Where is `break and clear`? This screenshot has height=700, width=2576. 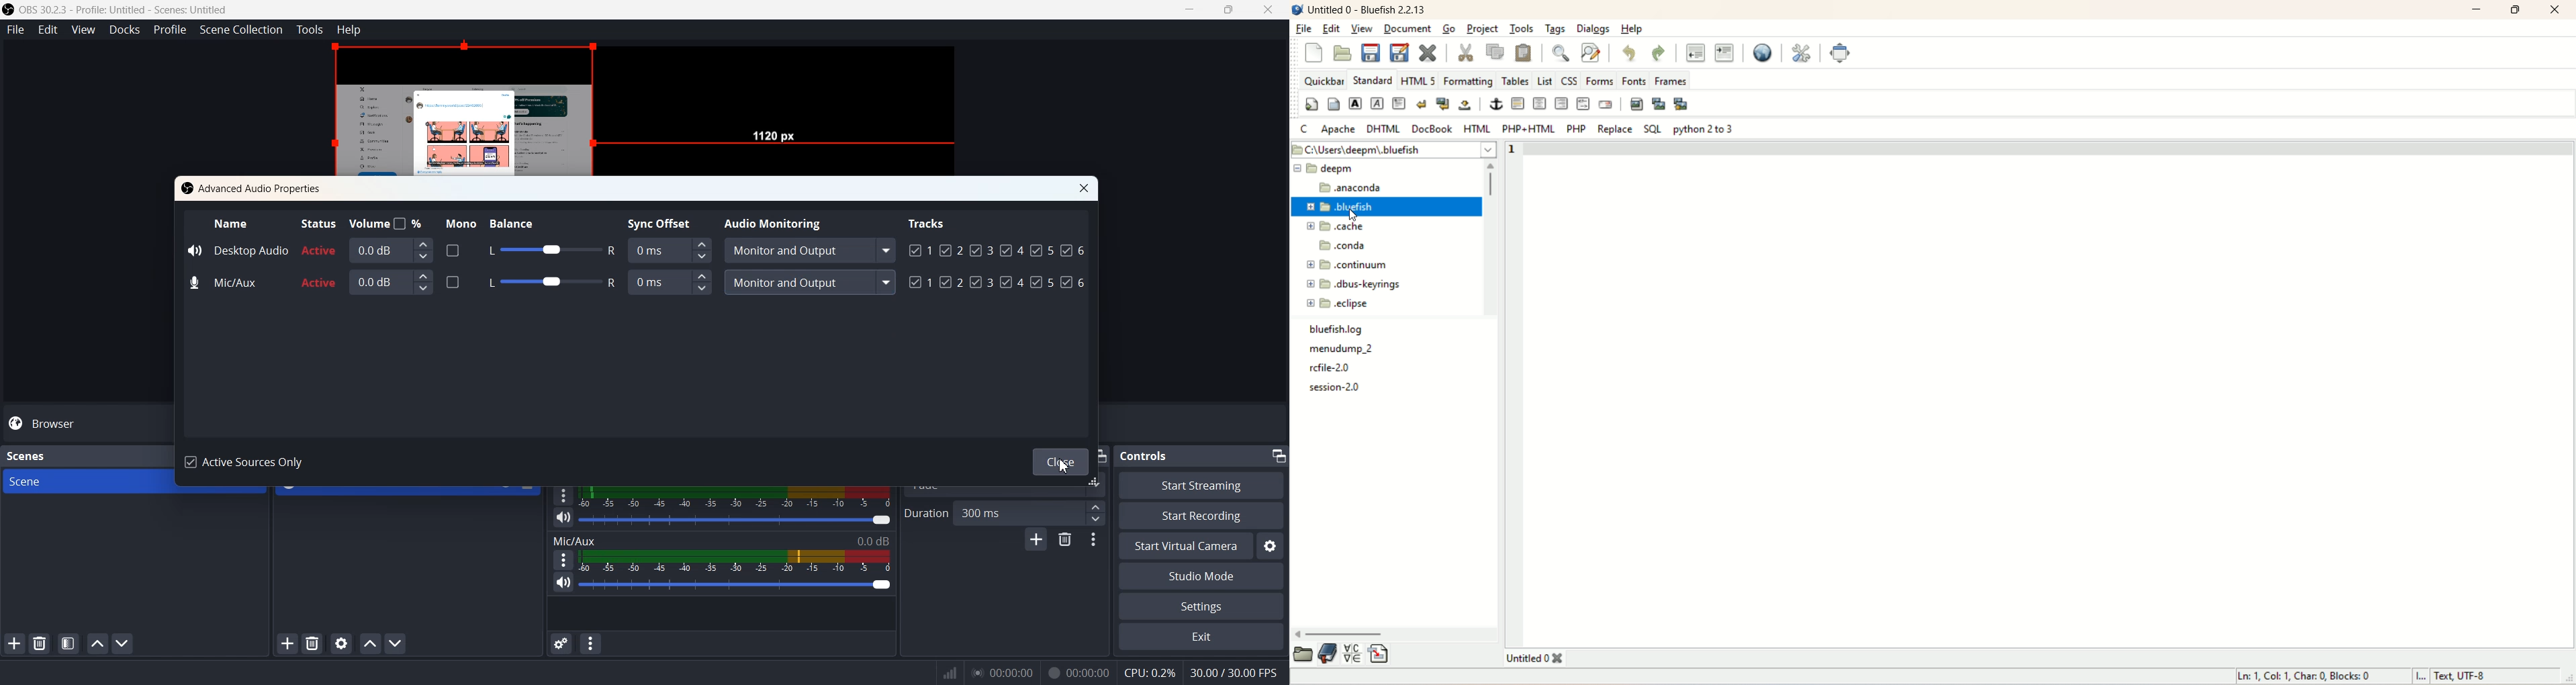
break and clear is located at coordinates (1444, 104).